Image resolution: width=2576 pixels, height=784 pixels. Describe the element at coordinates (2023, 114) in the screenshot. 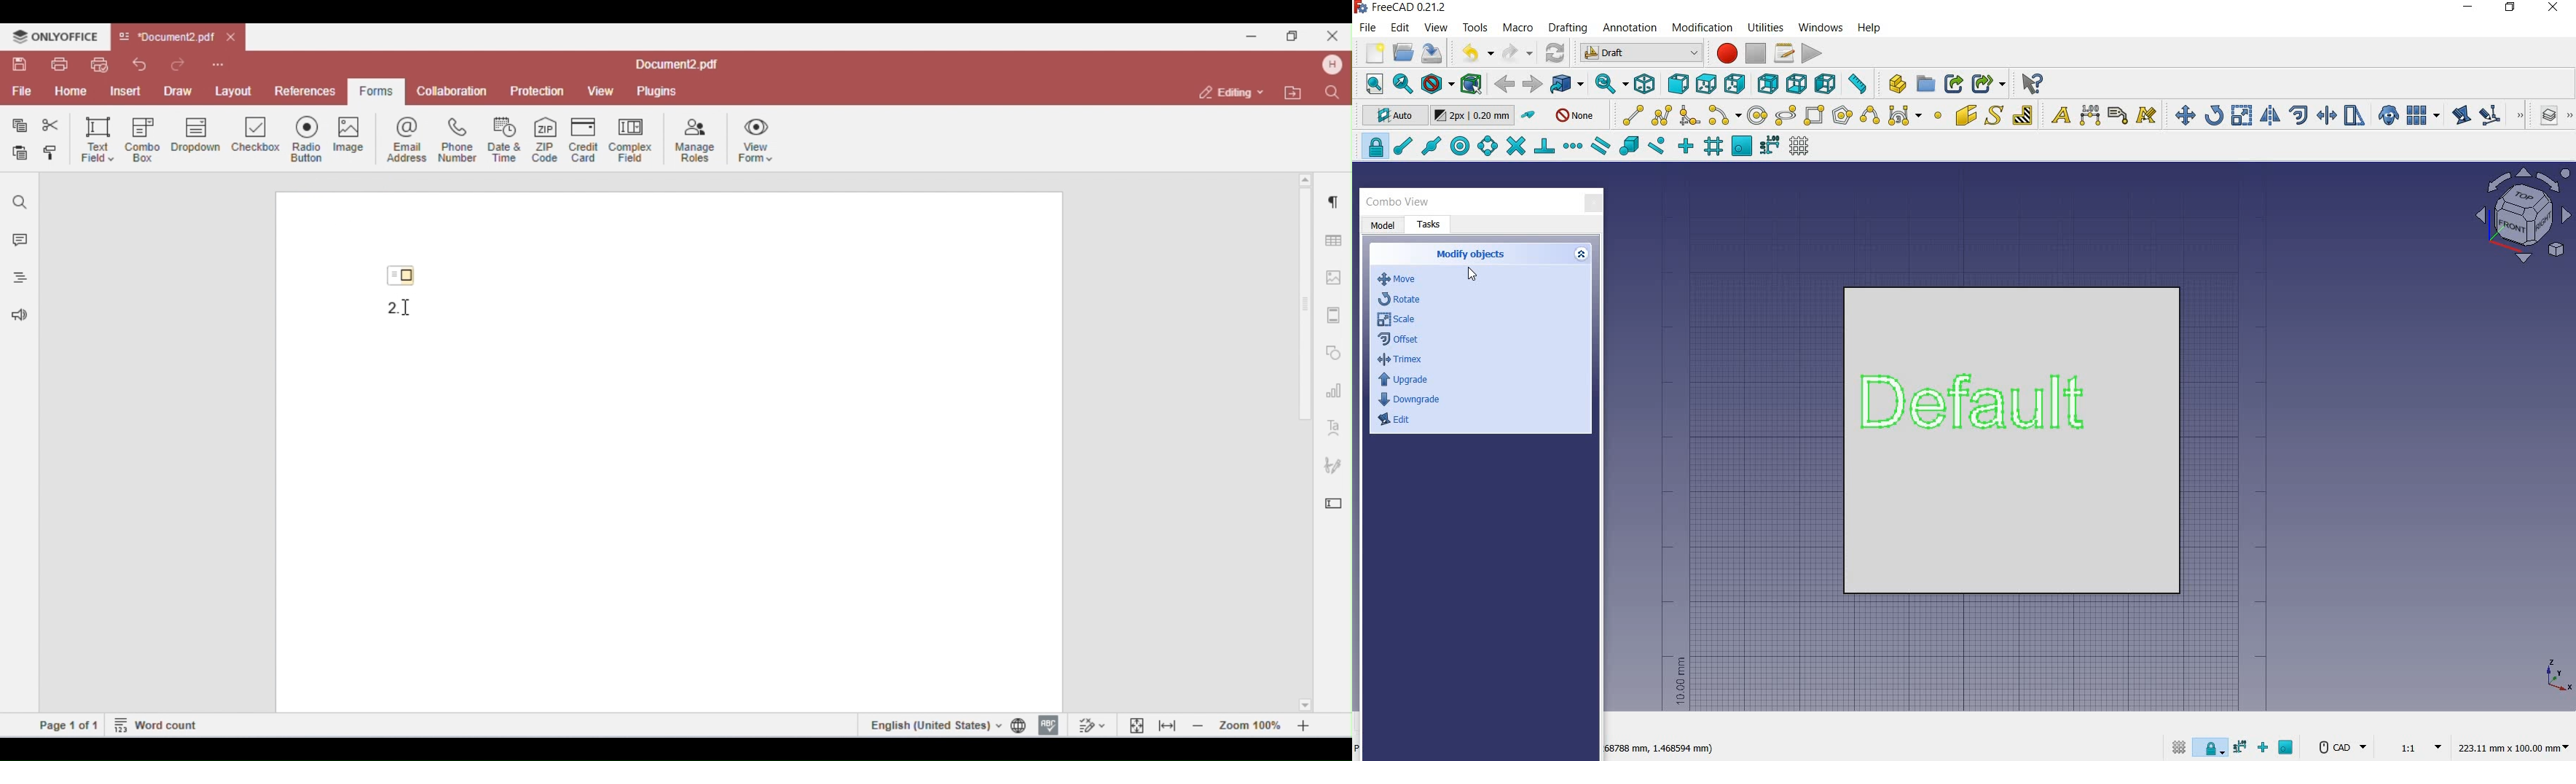

I see `hatch` at that location.